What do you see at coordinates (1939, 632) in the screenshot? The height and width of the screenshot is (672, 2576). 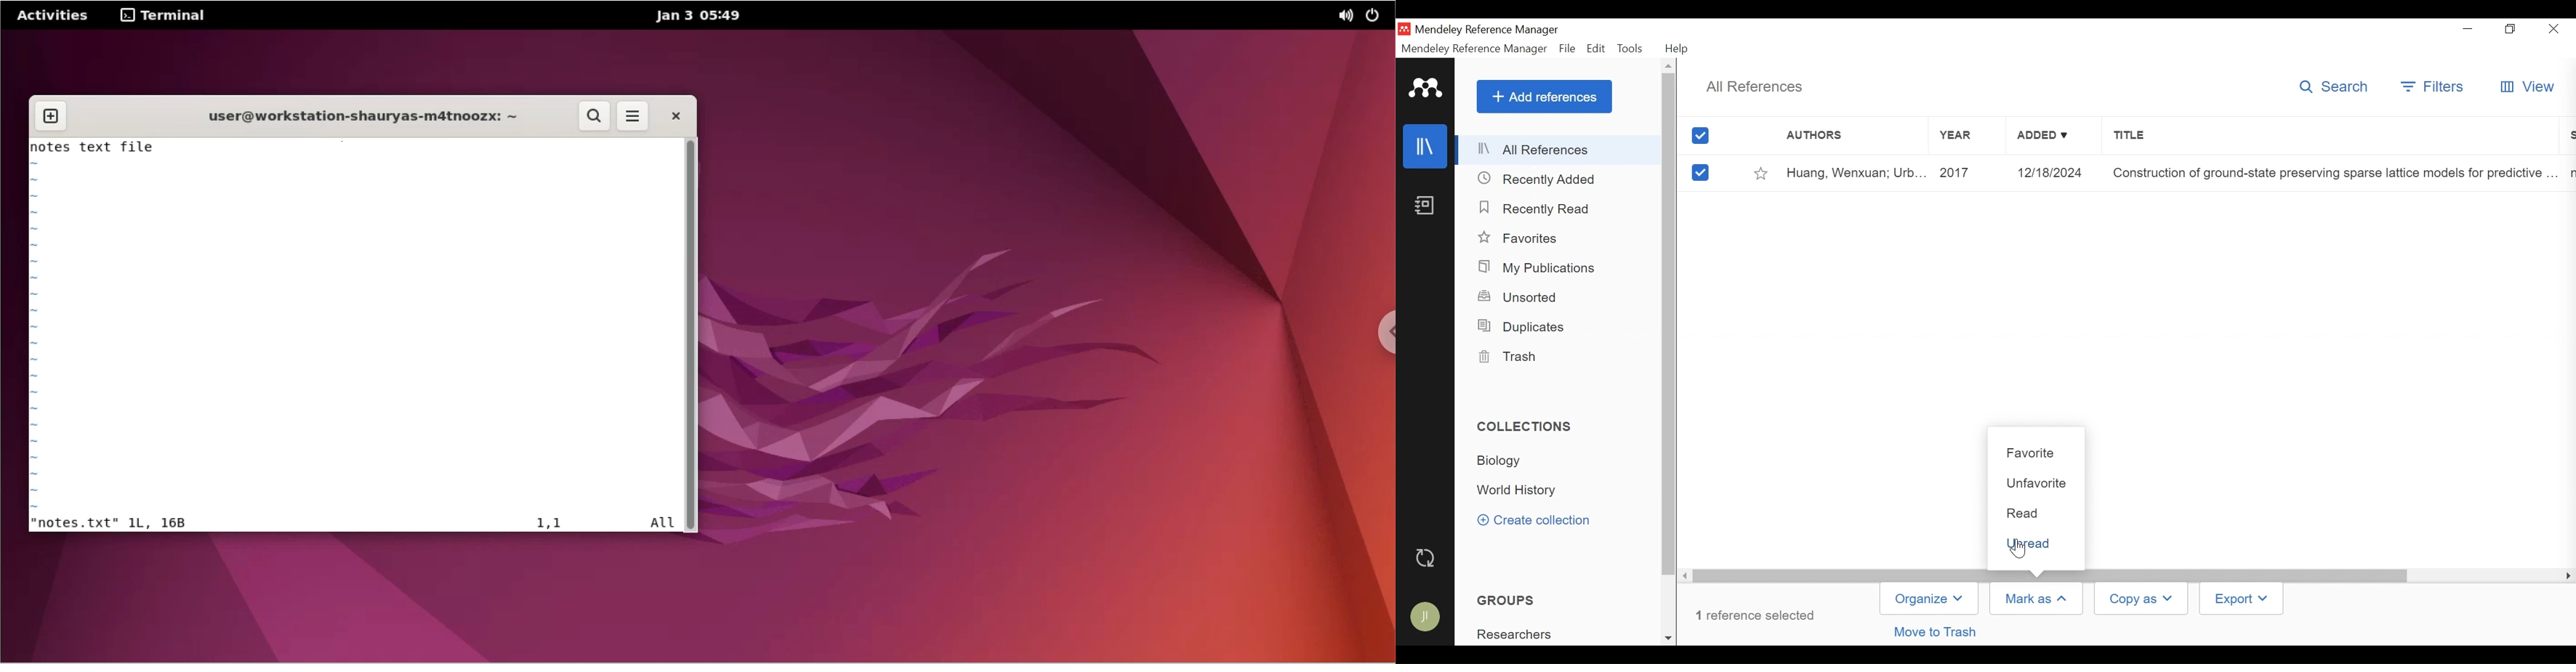 I see `Move to trash` at bounding box center [1939, 632].